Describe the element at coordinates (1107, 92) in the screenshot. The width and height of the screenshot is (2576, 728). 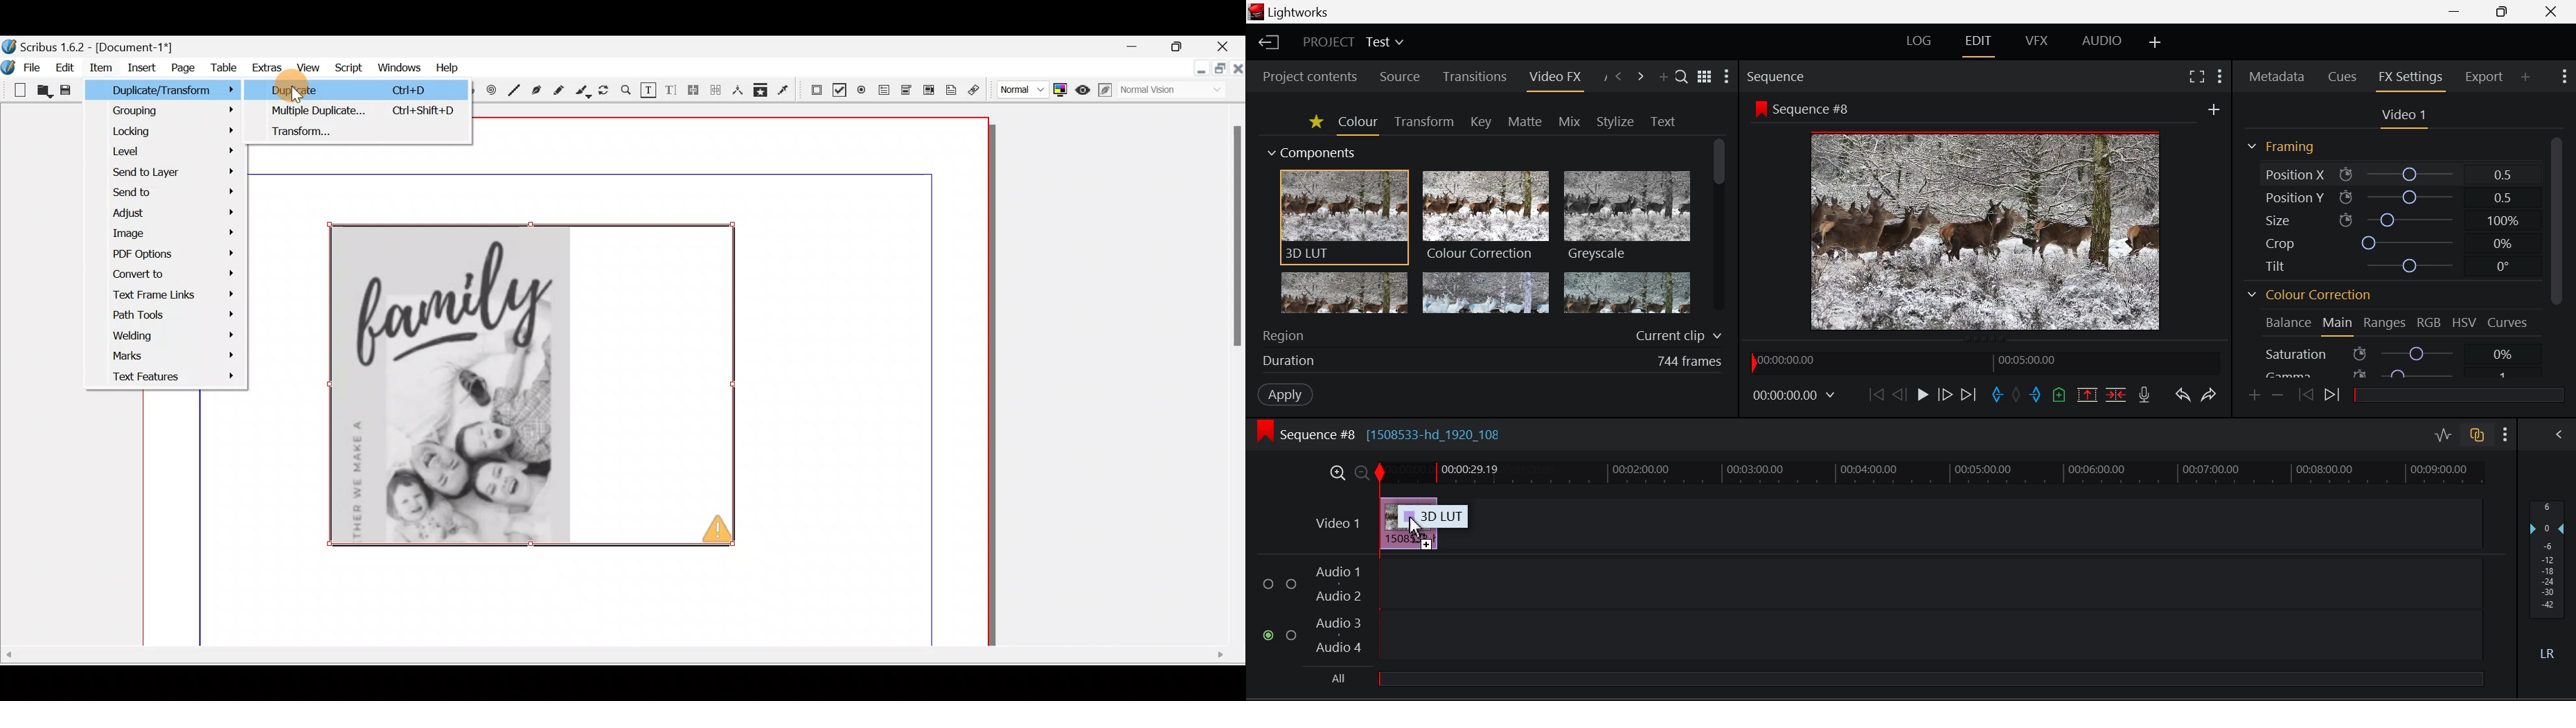
I see `Edit in preview mode` at that location.